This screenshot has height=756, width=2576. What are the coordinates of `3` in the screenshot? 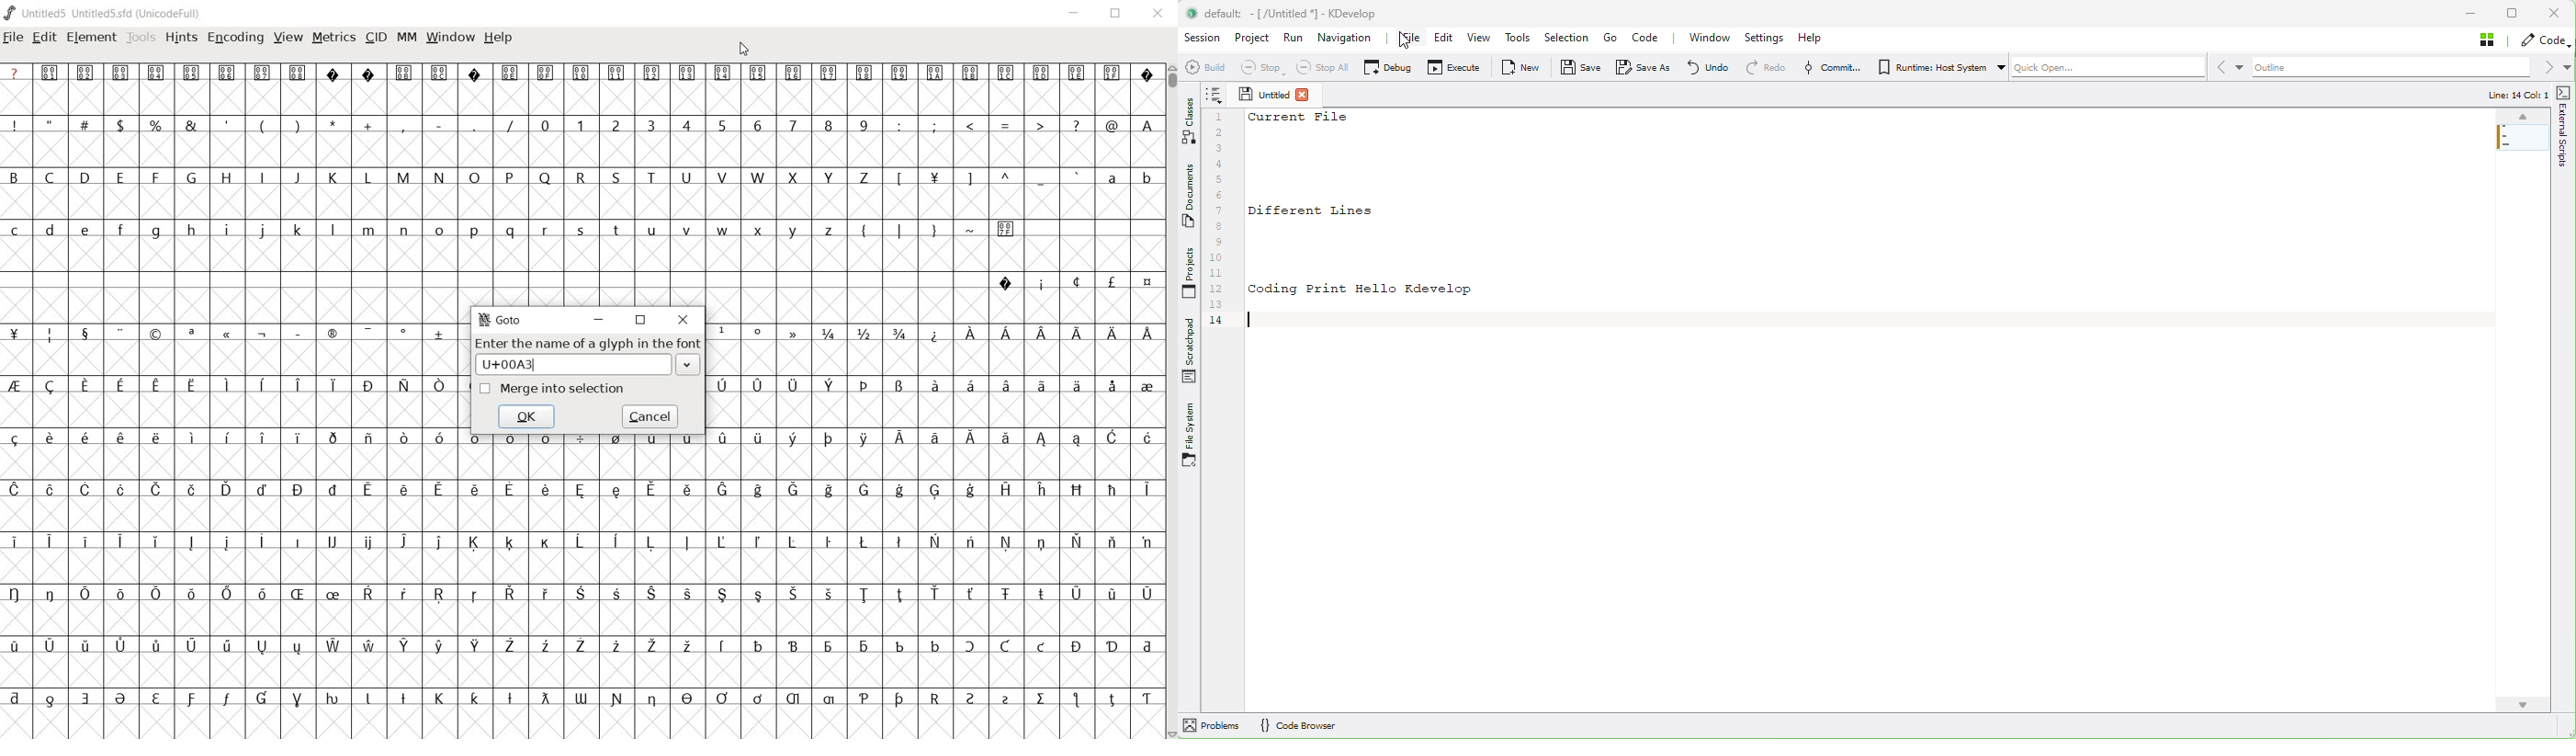 It's located at (650, 124).